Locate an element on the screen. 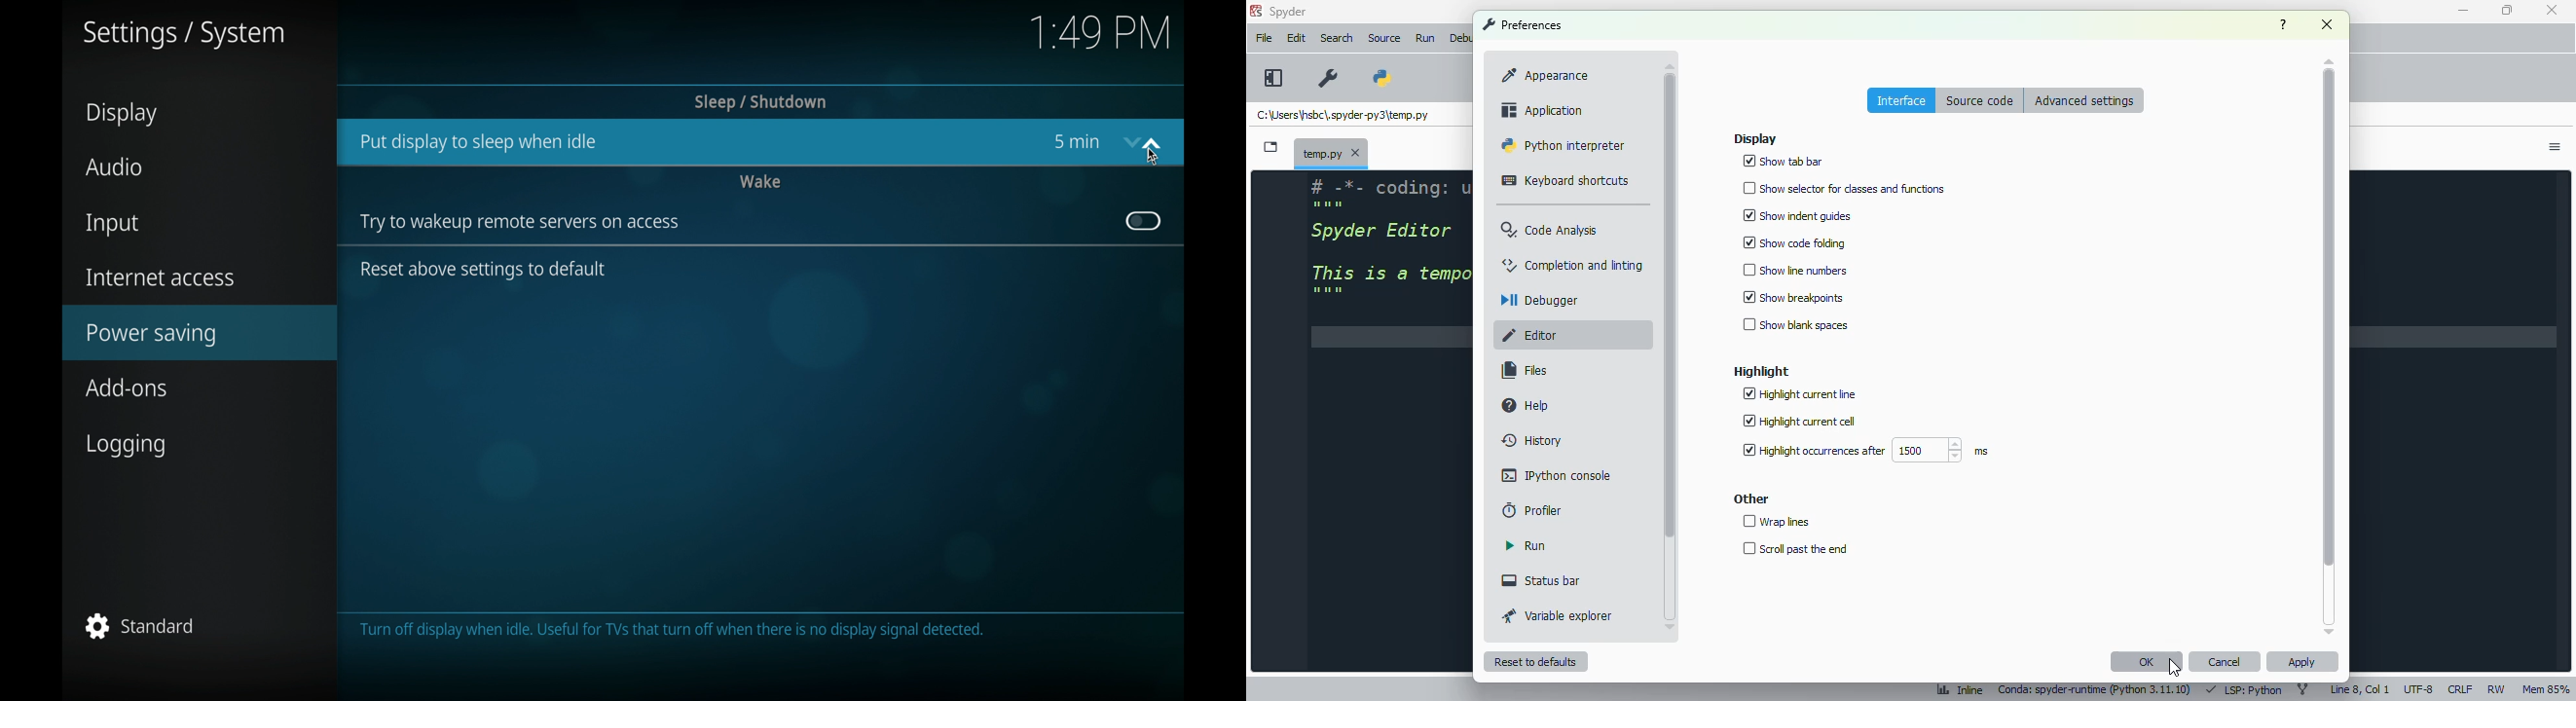 This screenshot has width=2576, height=728. spyder is located at coordinates (1288, 12).